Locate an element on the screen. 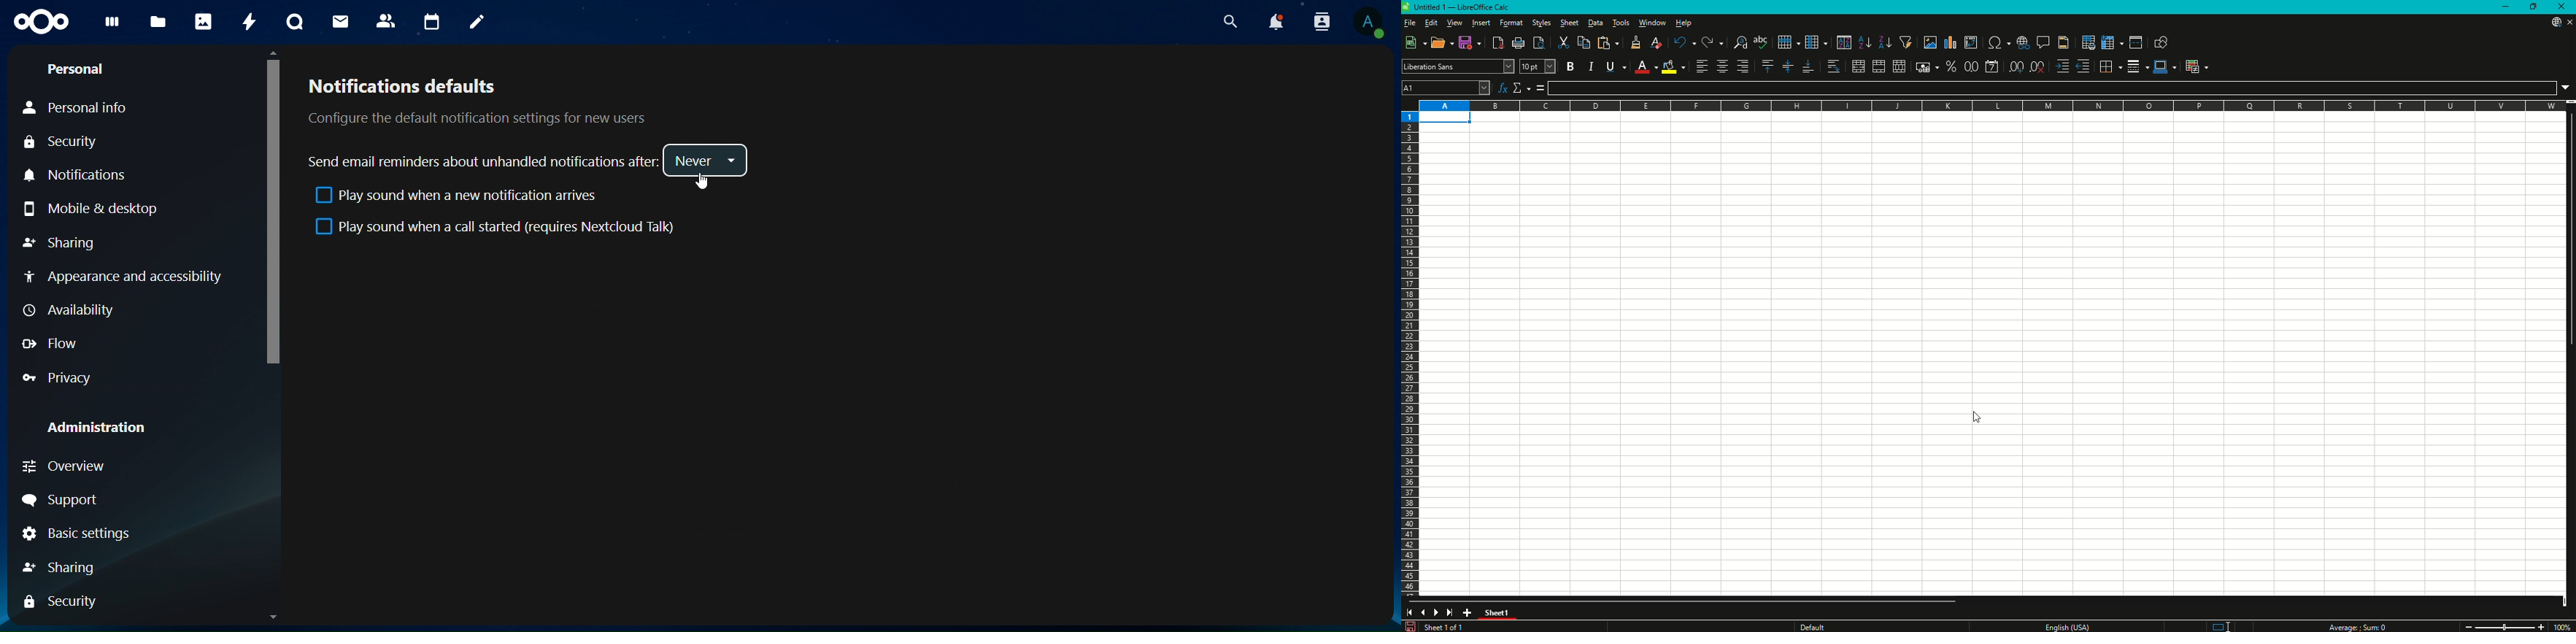 This screenshot has width=2576, height=644. notification defaults is located at coordinates (474, 100).